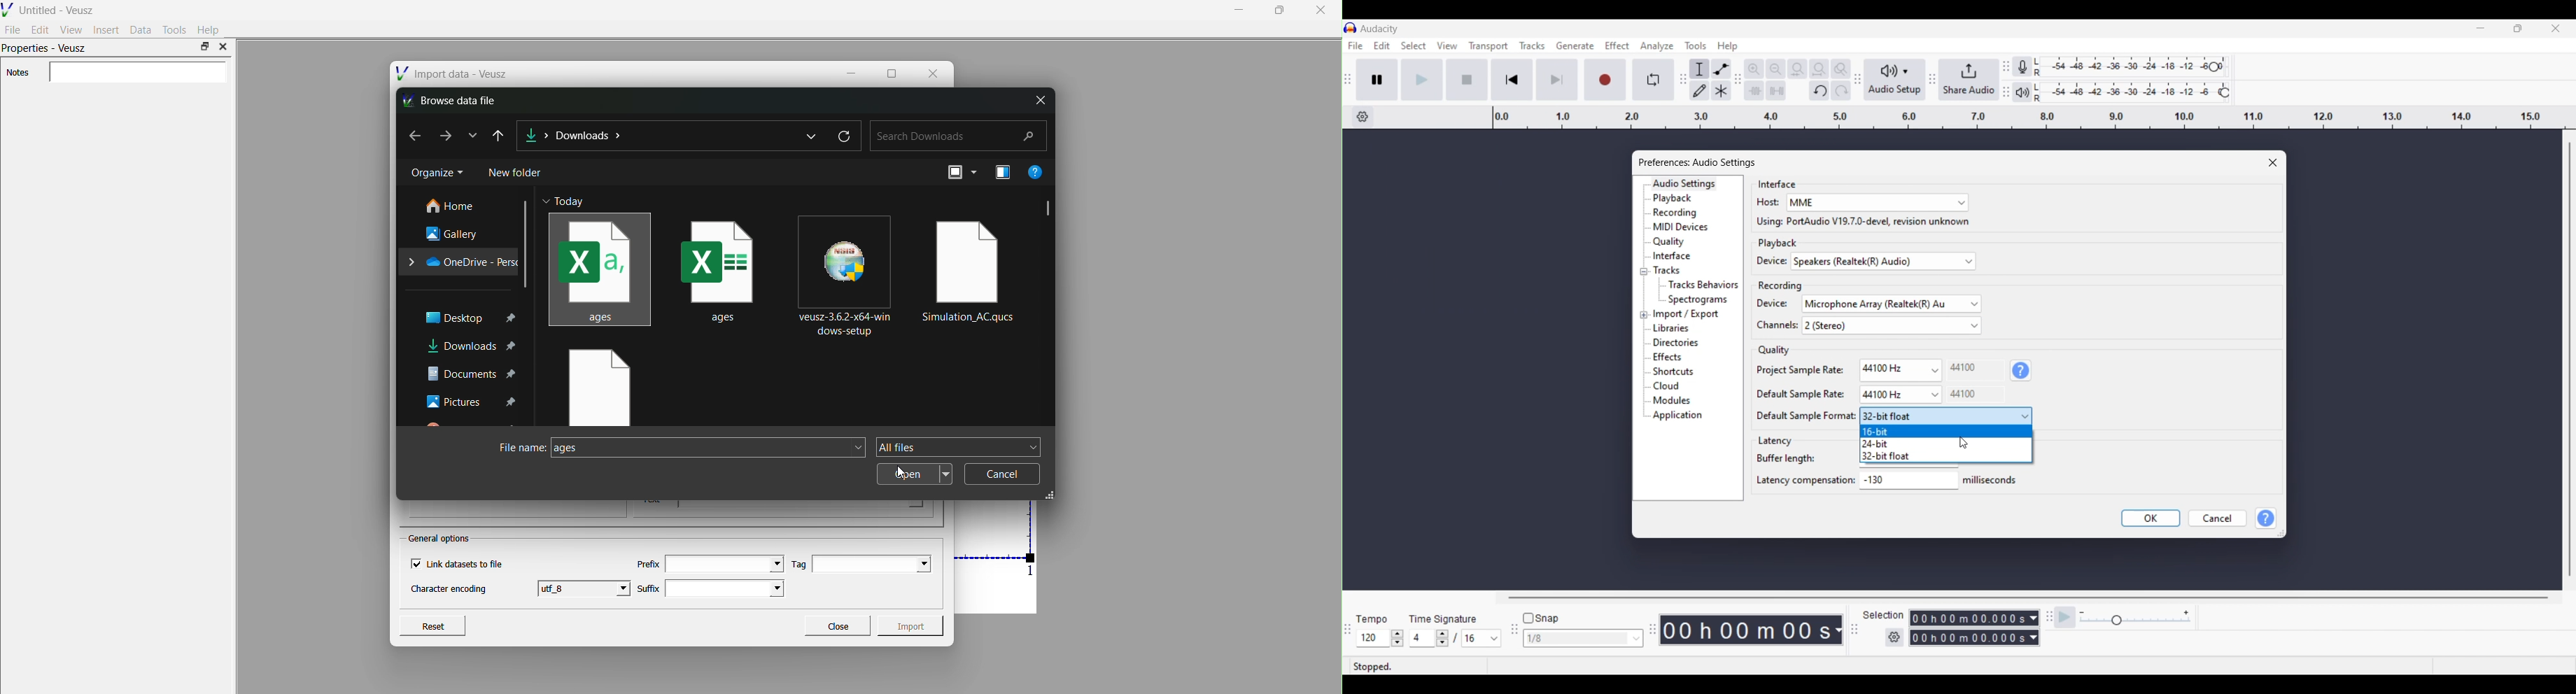 Image resolution: width=2576 pixels, height=700 pixels. I want to click on Character encoding, so click(449, 590).